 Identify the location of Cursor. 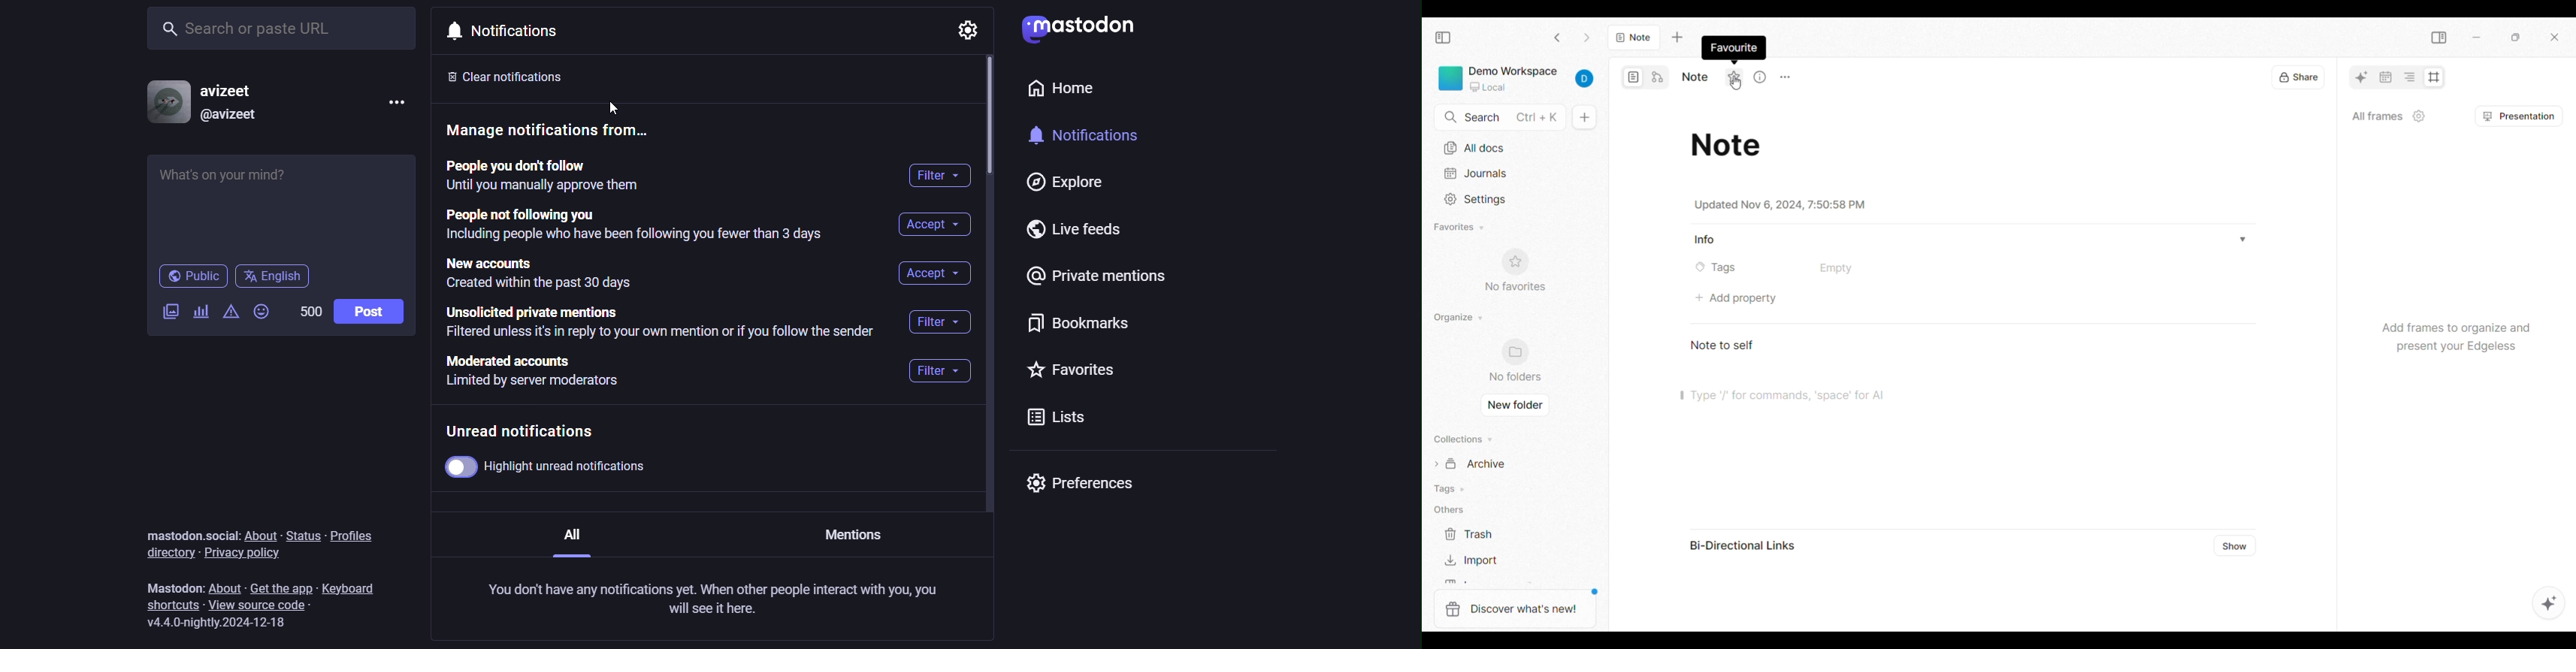
(625, 104).